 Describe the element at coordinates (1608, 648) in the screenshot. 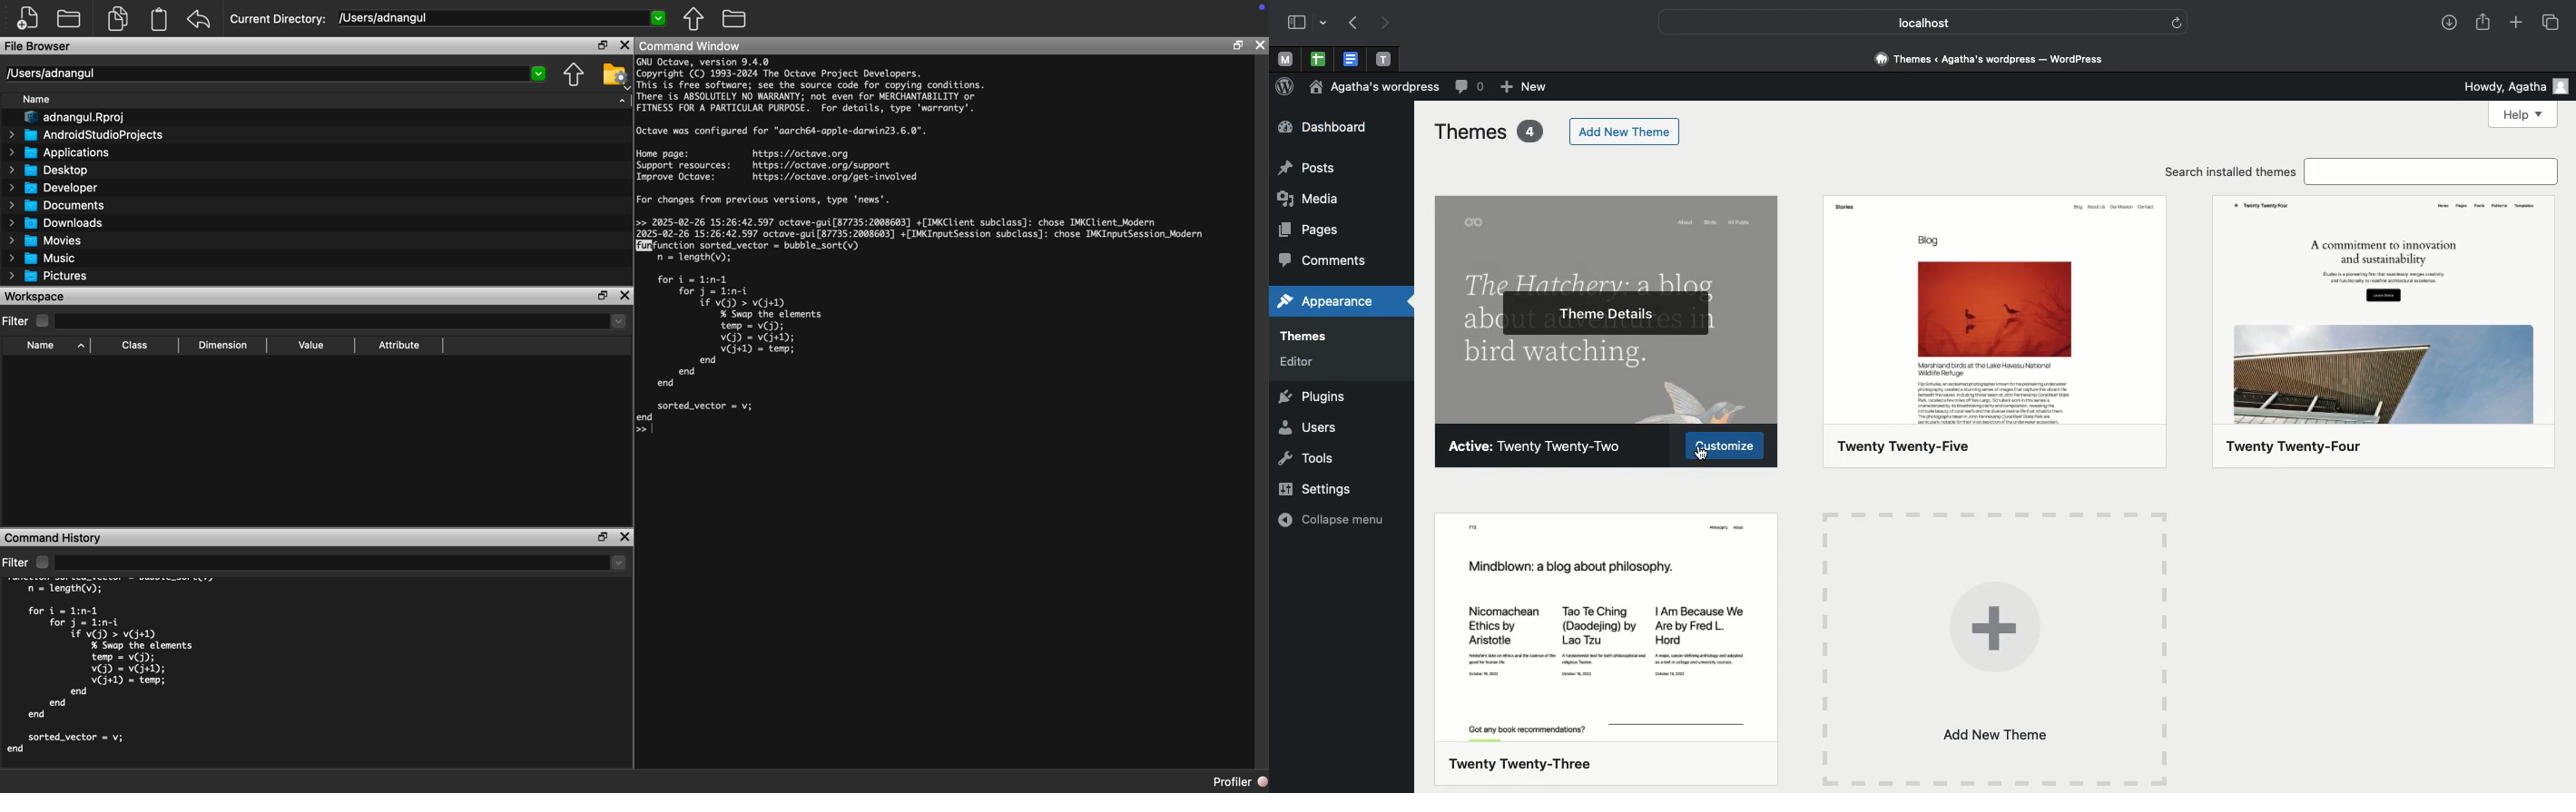

I see `2023 theme` at that location.